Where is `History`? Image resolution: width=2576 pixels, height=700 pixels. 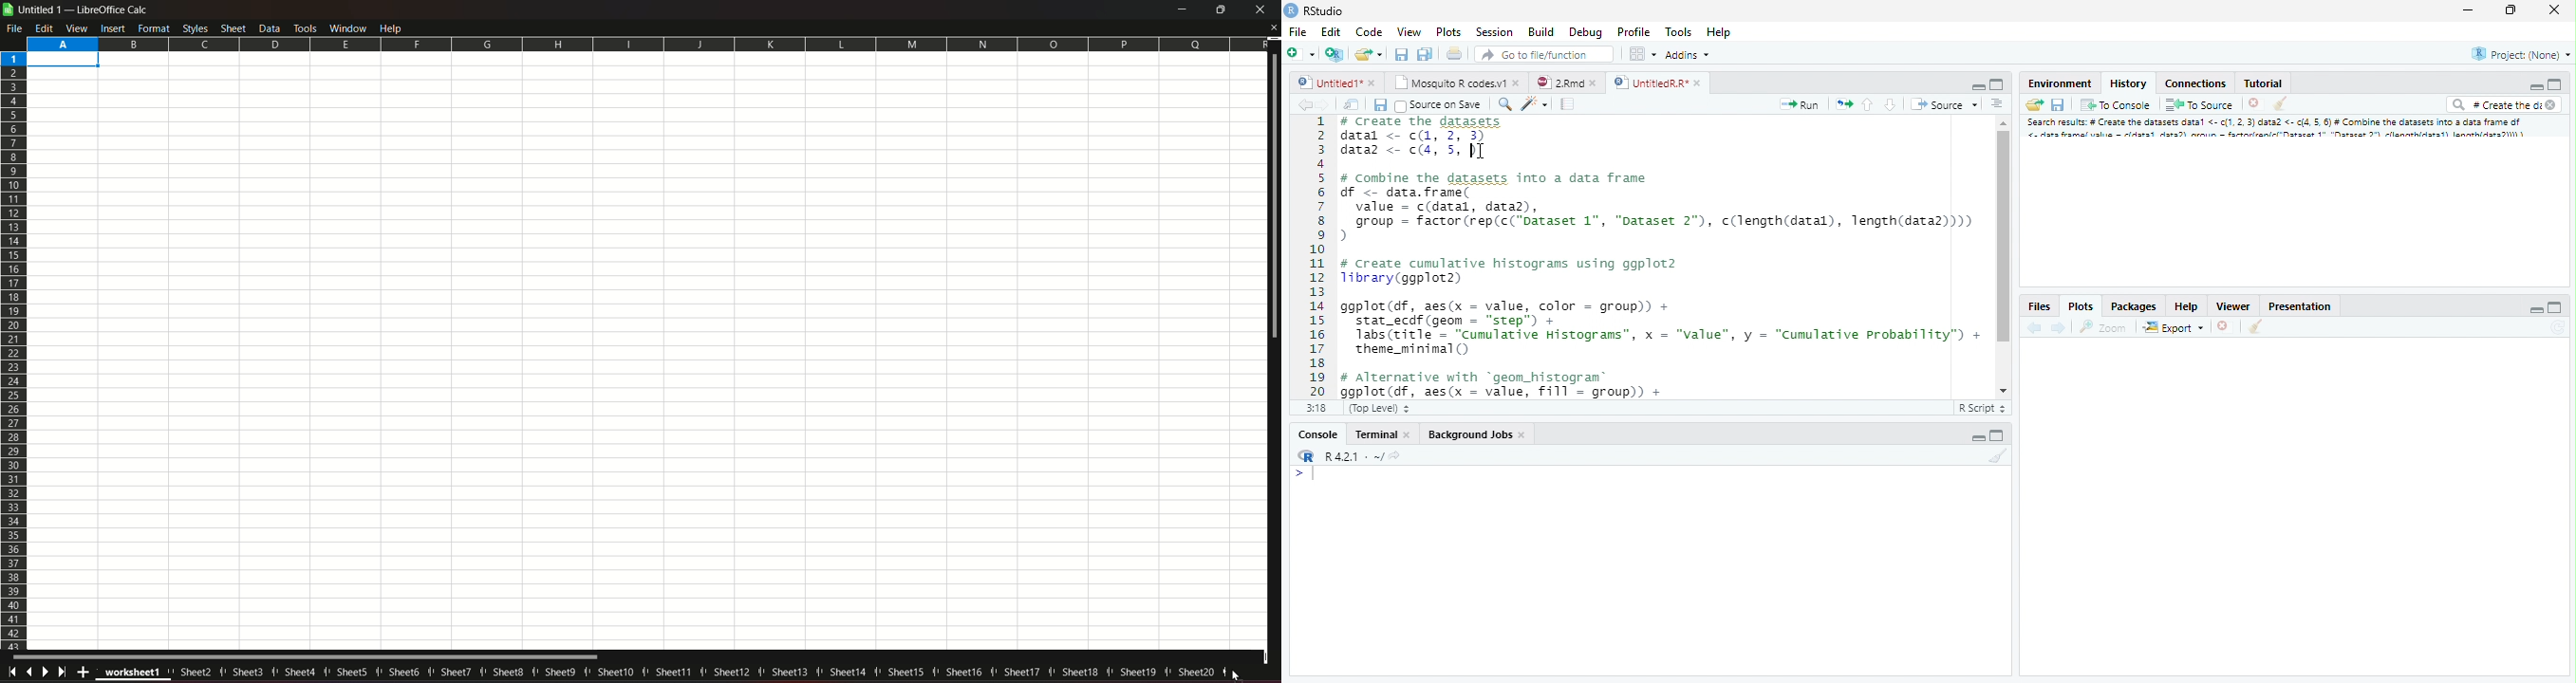
History is located at coordinates (2128, 83).